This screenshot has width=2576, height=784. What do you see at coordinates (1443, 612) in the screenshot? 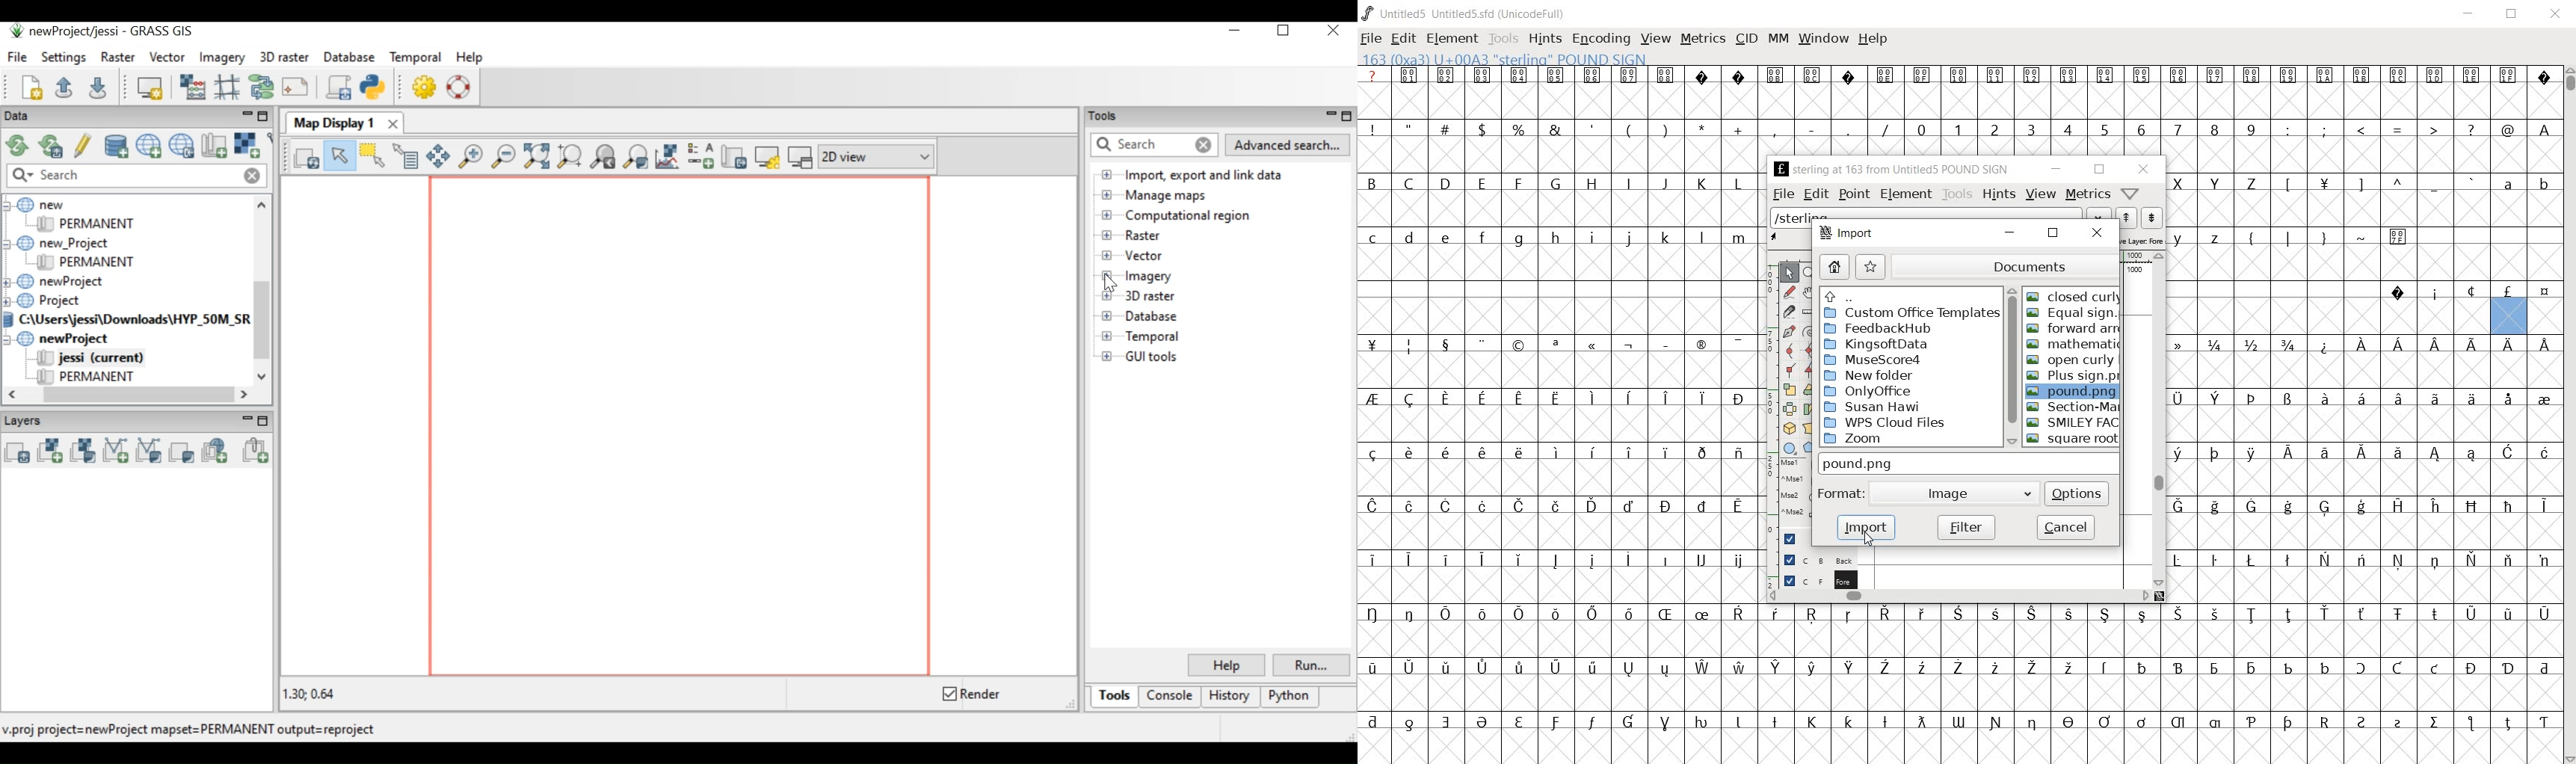
I see `Symbol` at bounding box center [1443, 612].